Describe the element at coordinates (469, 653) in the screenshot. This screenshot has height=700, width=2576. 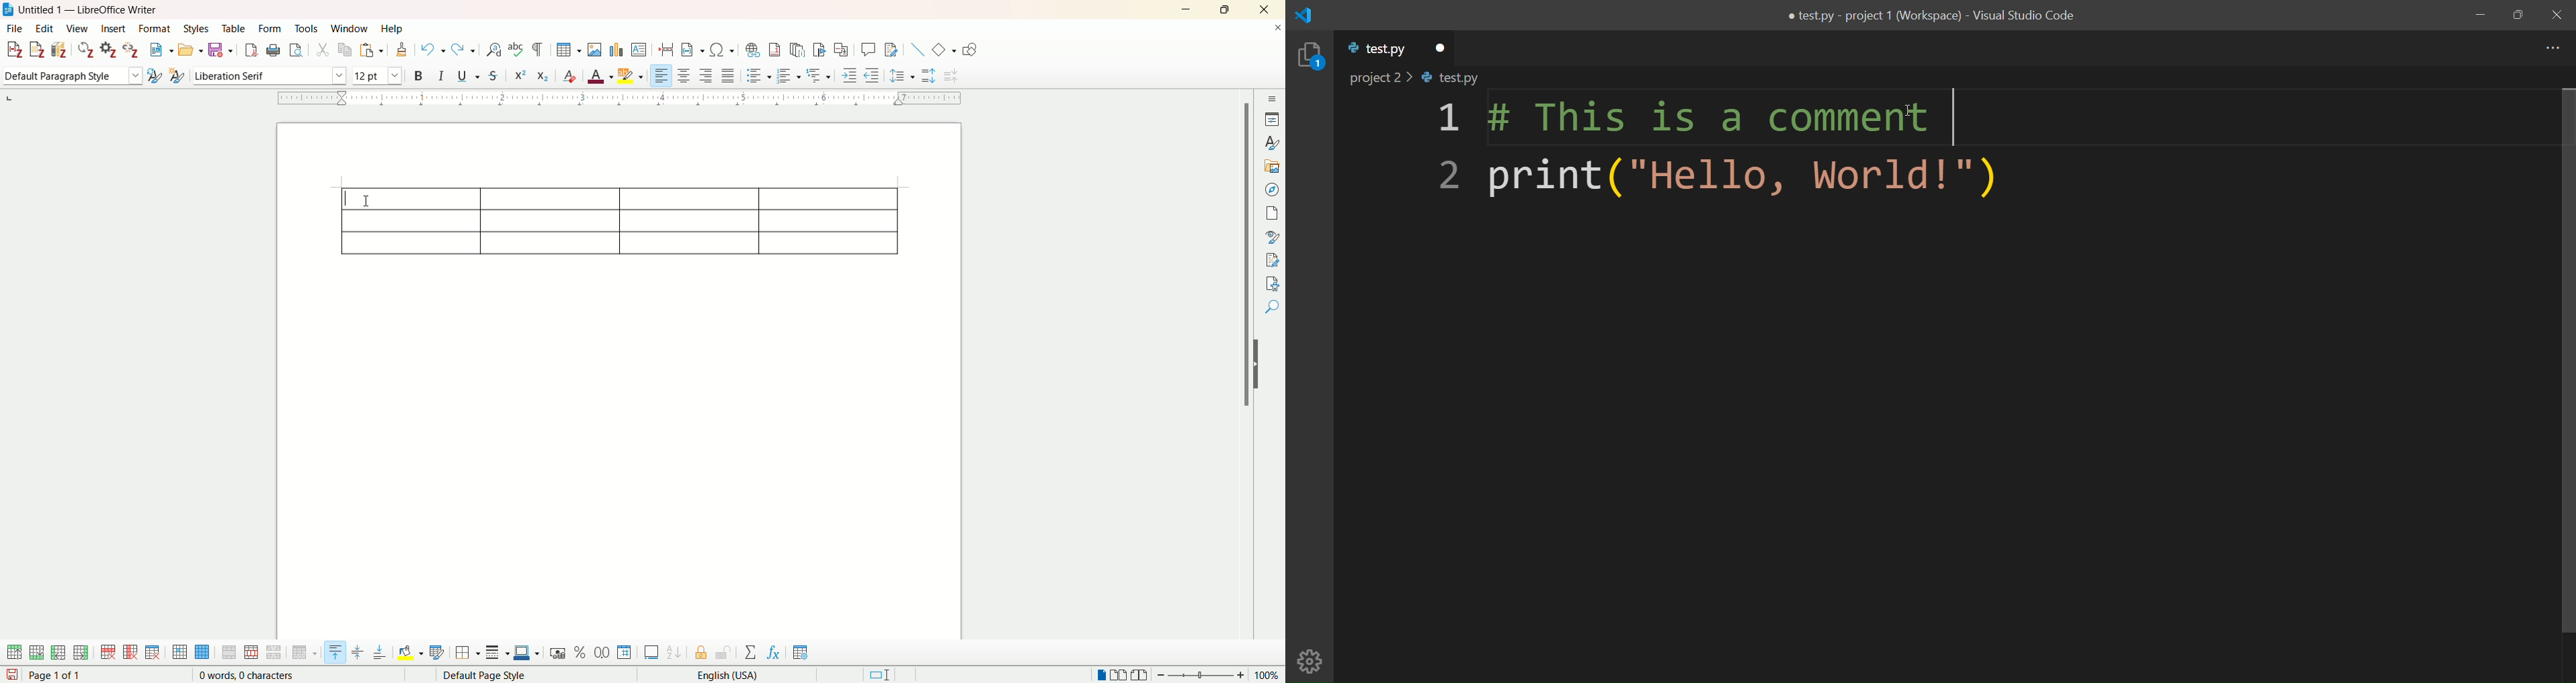
I see `border` at that location.